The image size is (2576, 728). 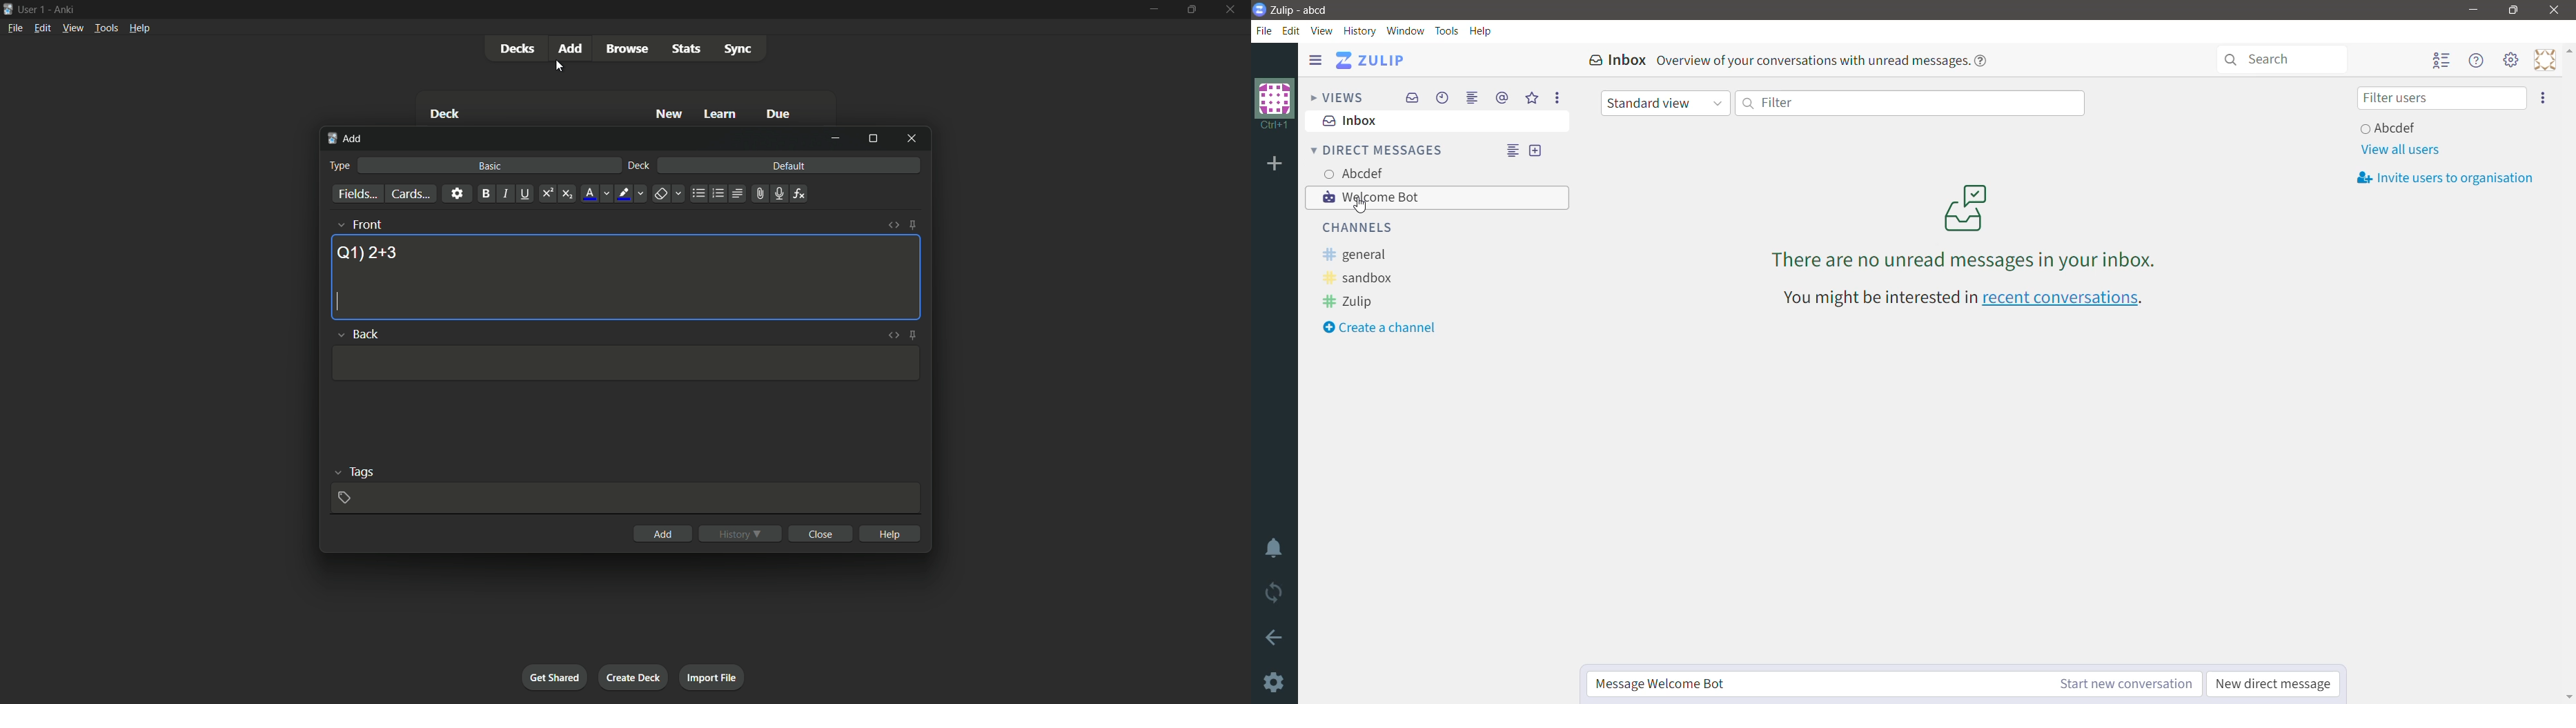 I want to click on Application Name - Organization Name, so click(x=1311, y=10).